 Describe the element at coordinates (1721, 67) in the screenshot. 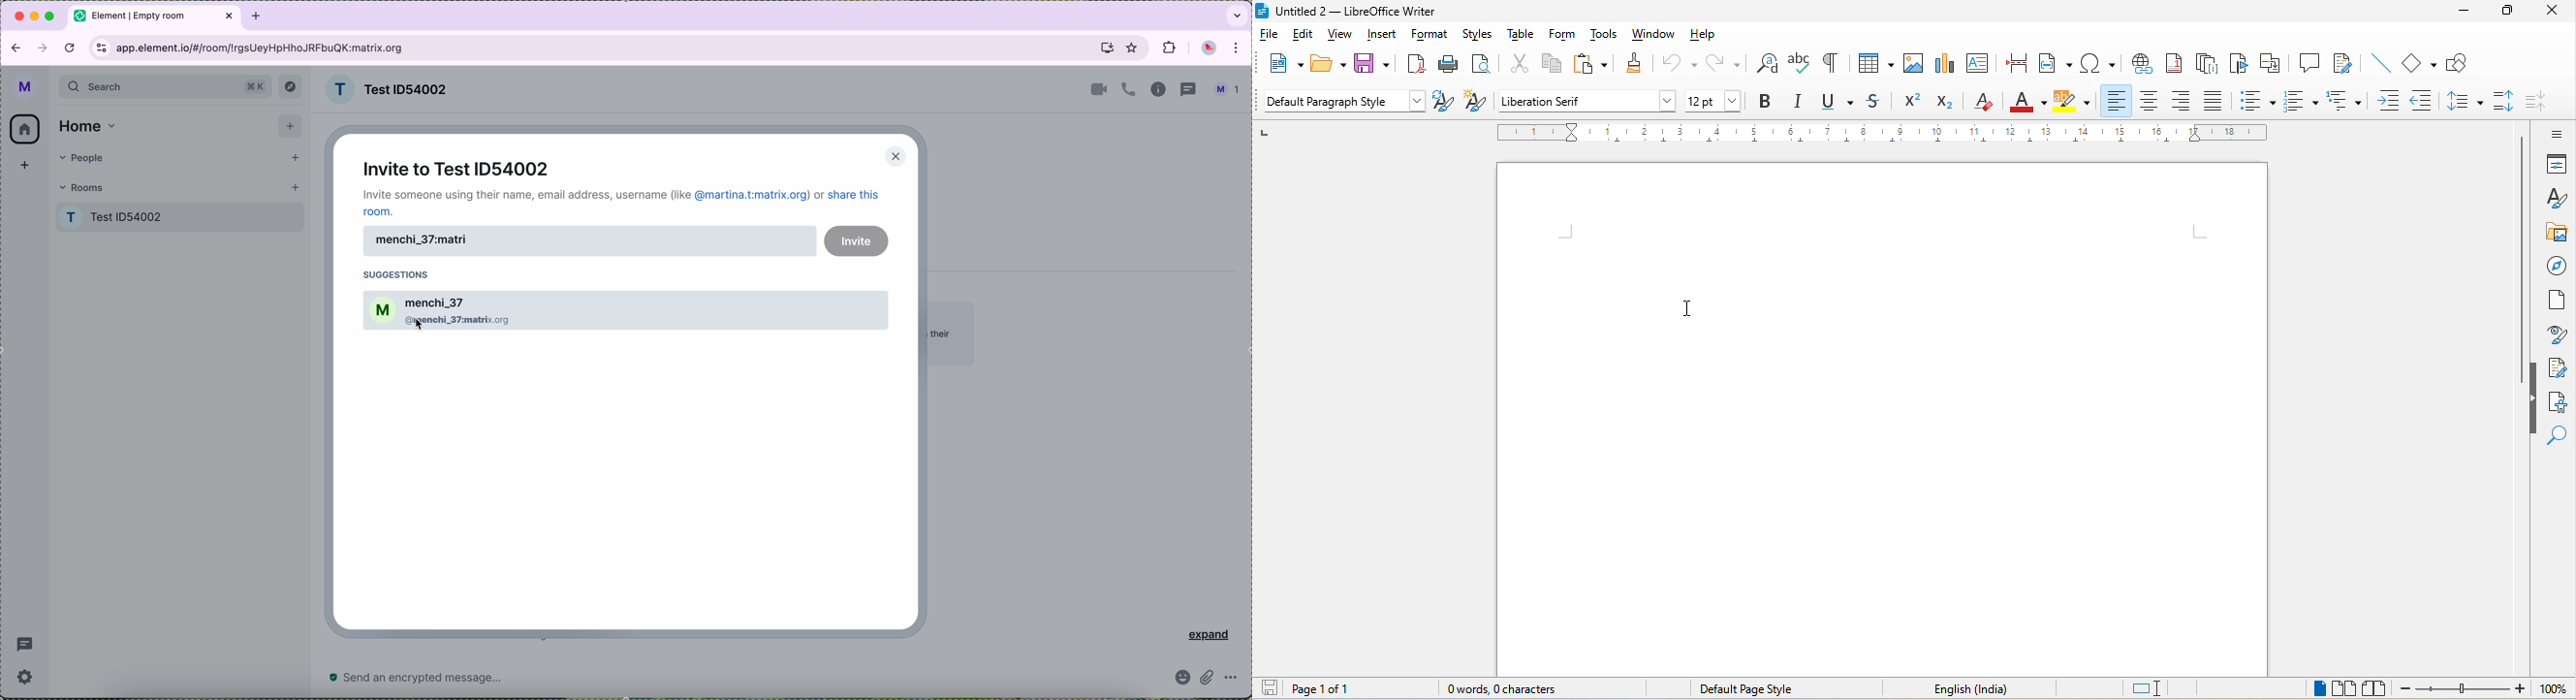

I see `redo` at that location.